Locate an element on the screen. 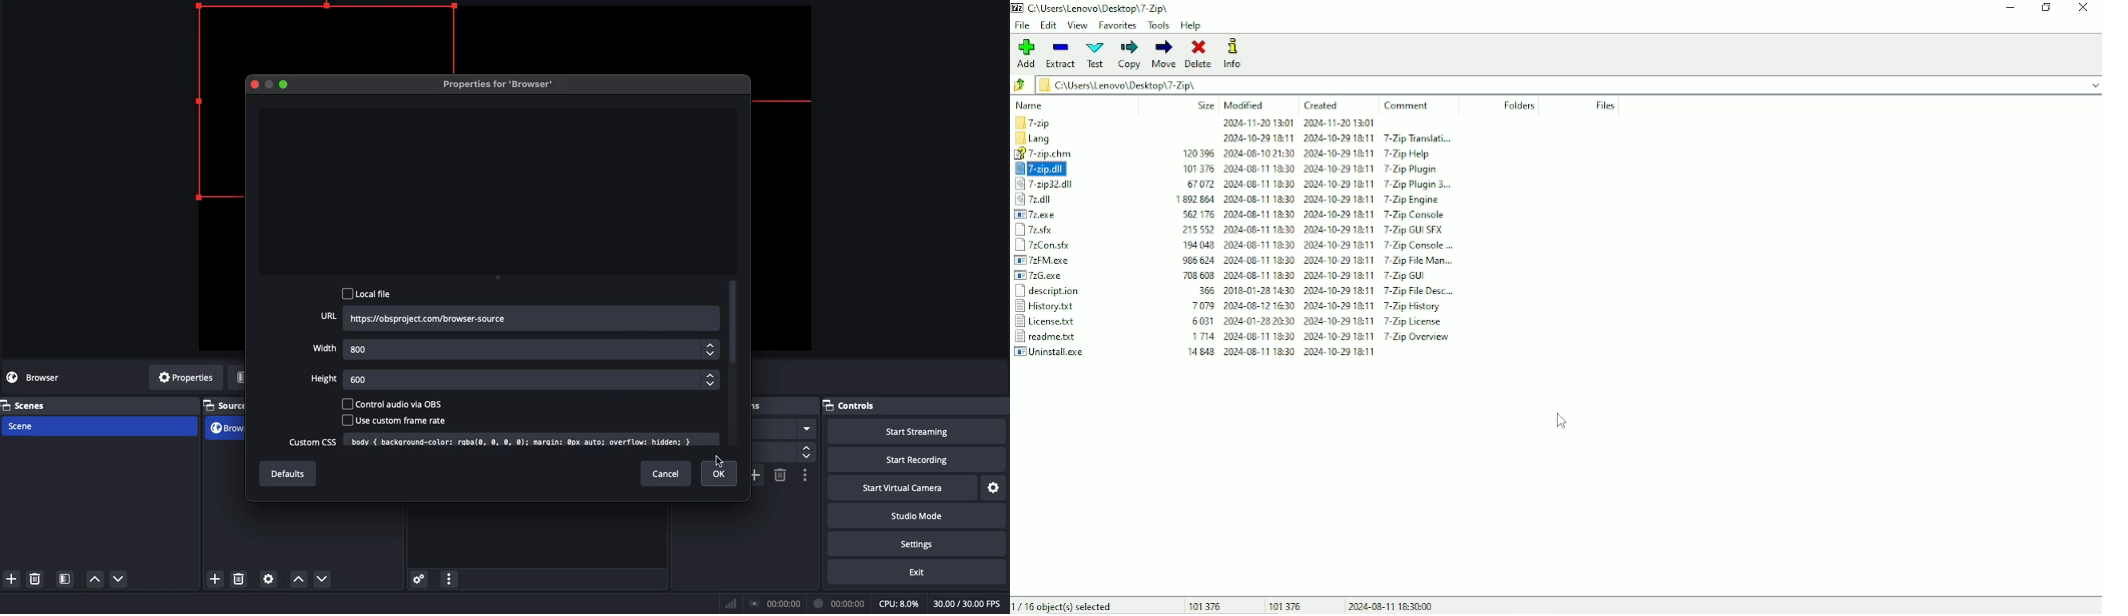 Image resolution: width=2128 pixels, height=616 pixels. Exit is located at coordinates (916, 573).